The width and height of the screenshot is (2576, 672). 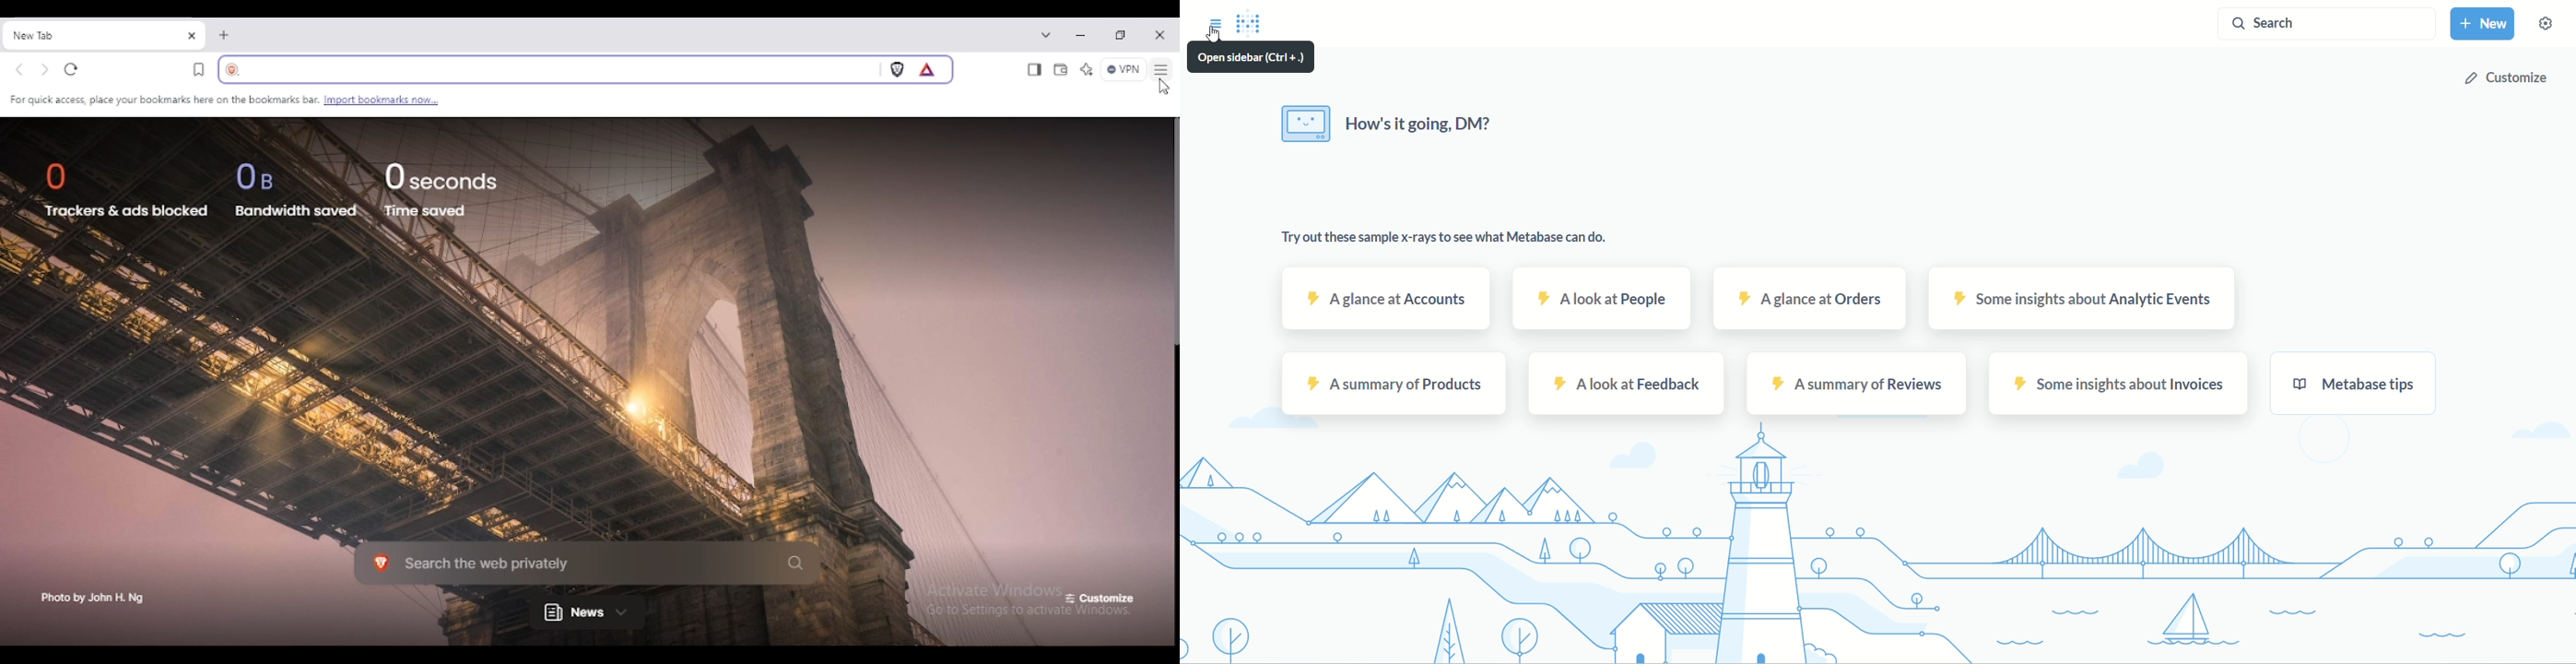 What do you see at coordinates (1858, 383) in the screenshot?
I see `A summary of reviews` at bounding box center [1858, 383].